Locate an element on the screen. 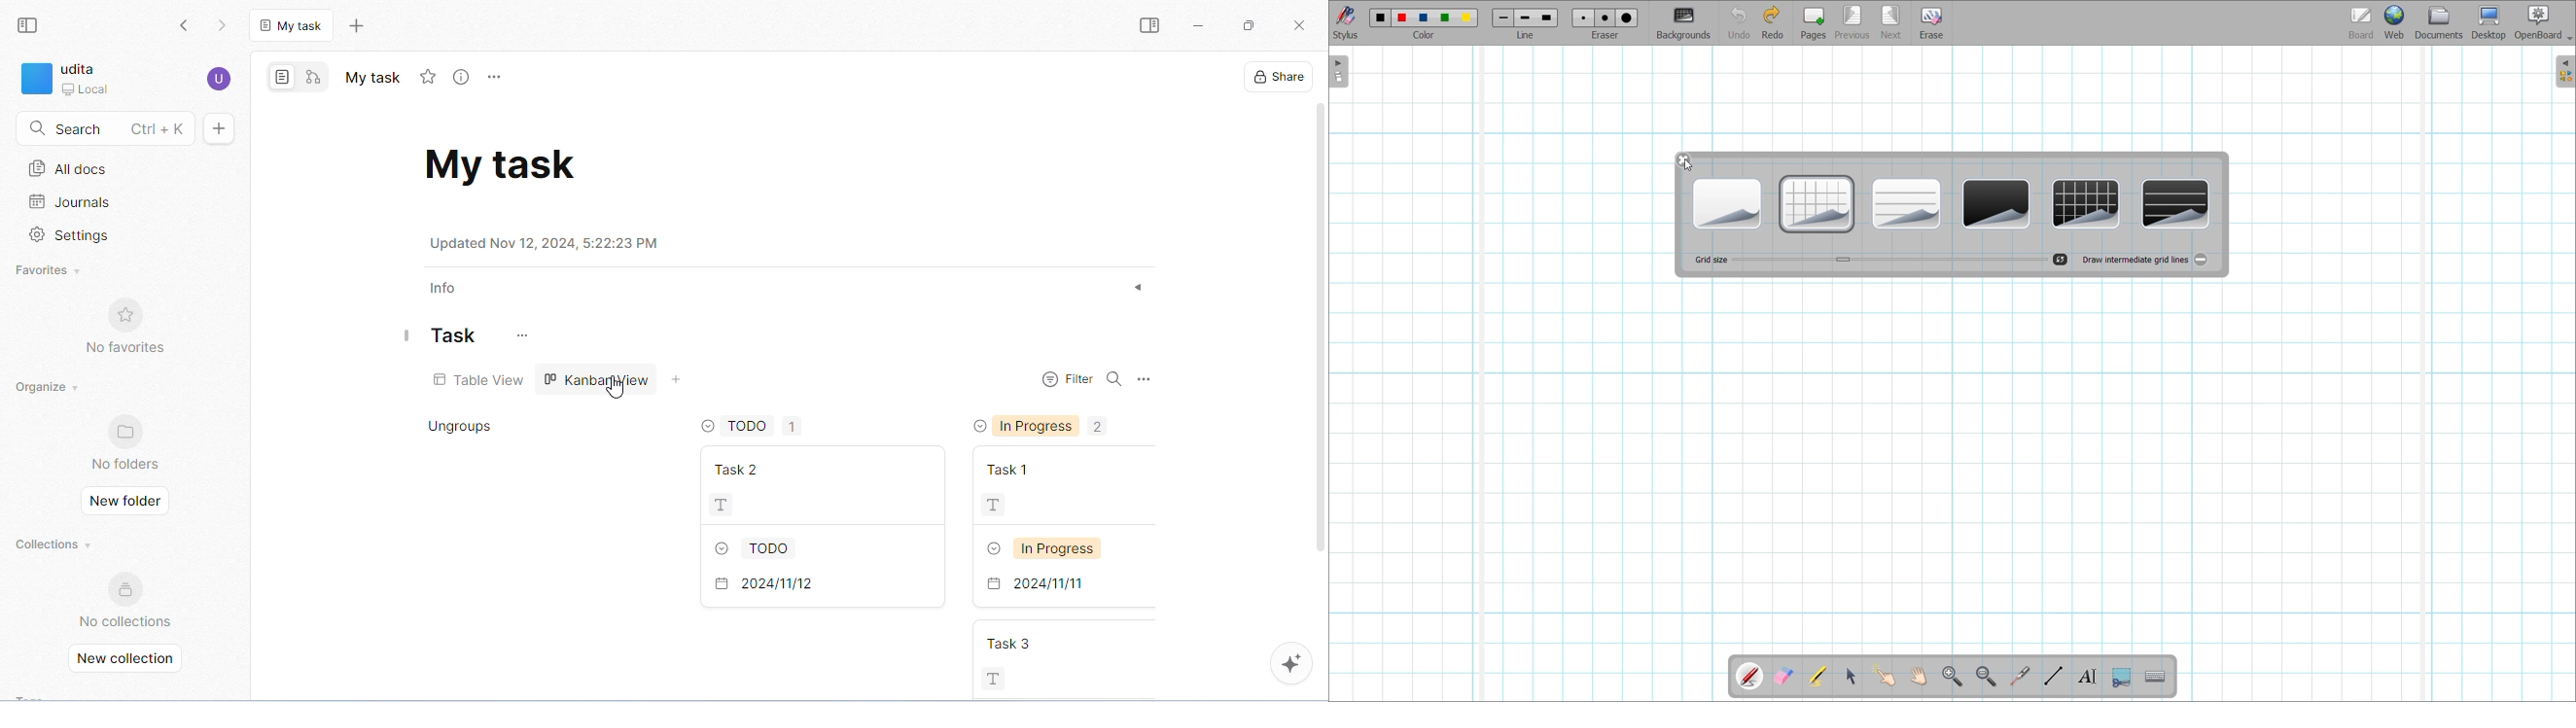 The image size is (2576, 728). rename and more is located at coordinates (497, 78).